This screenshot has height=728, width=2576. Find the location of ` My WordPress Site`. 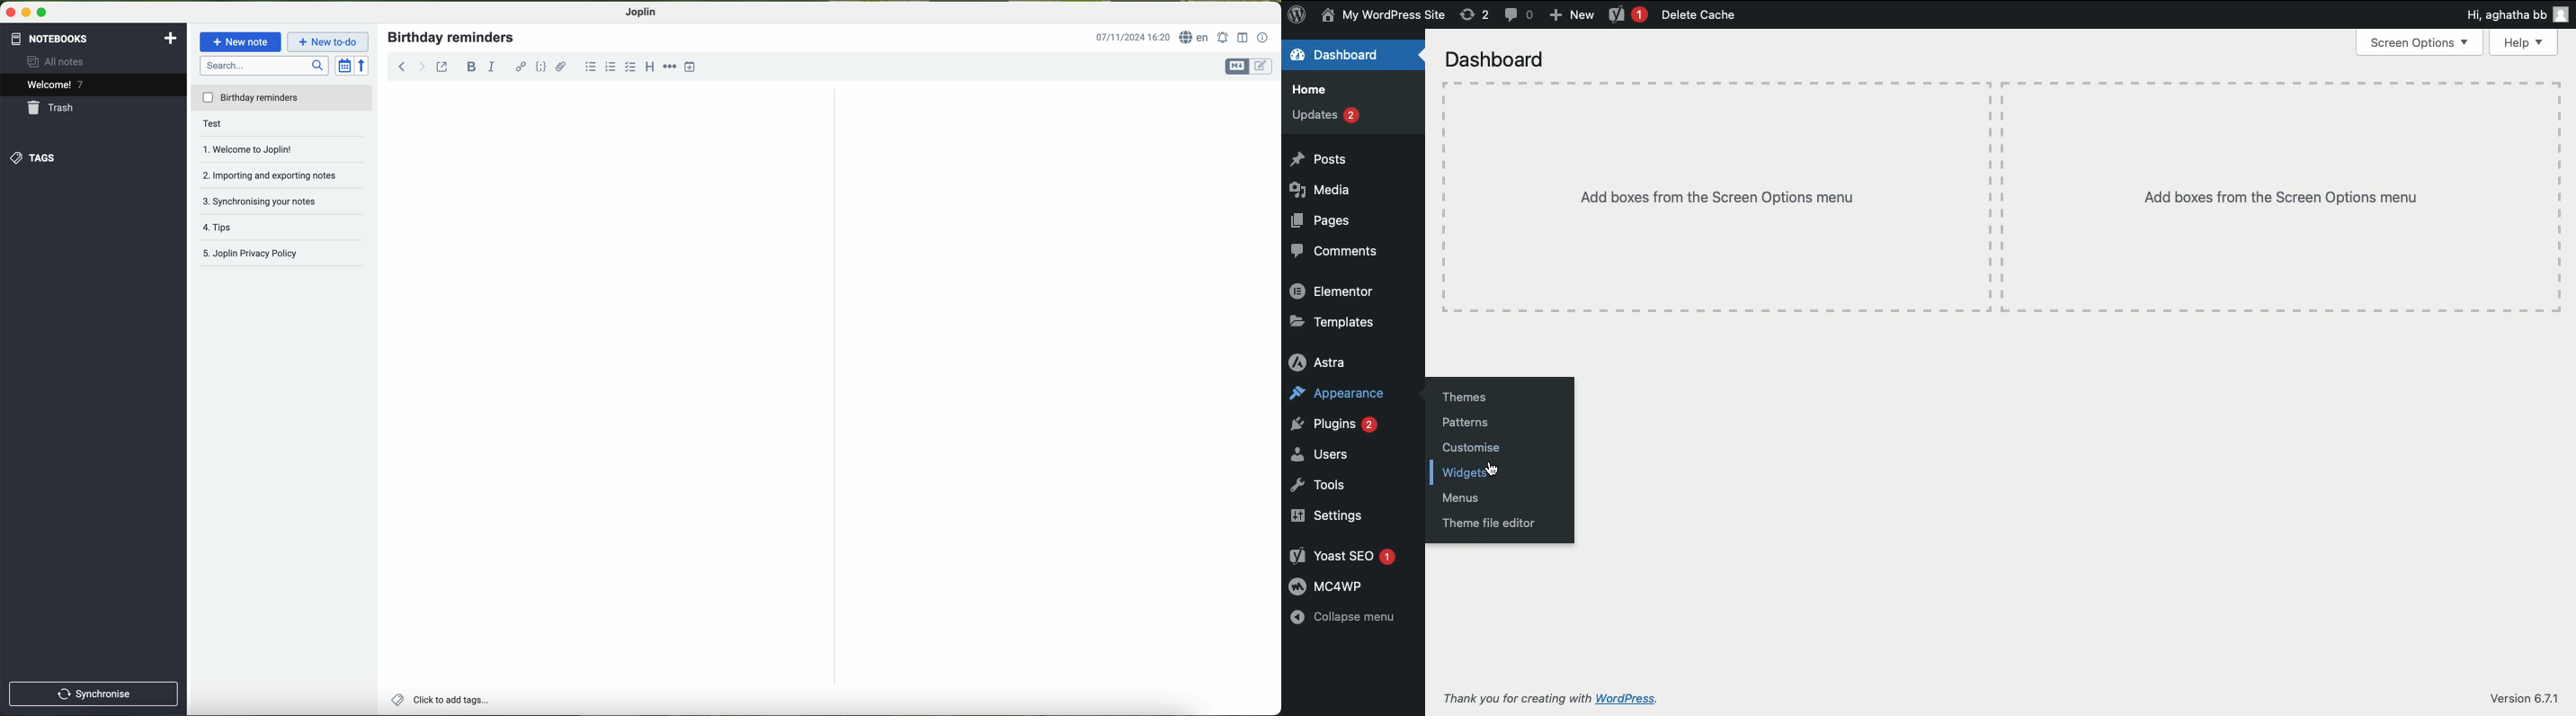

 My WordPress Site is located at coordinates (1387, 16).